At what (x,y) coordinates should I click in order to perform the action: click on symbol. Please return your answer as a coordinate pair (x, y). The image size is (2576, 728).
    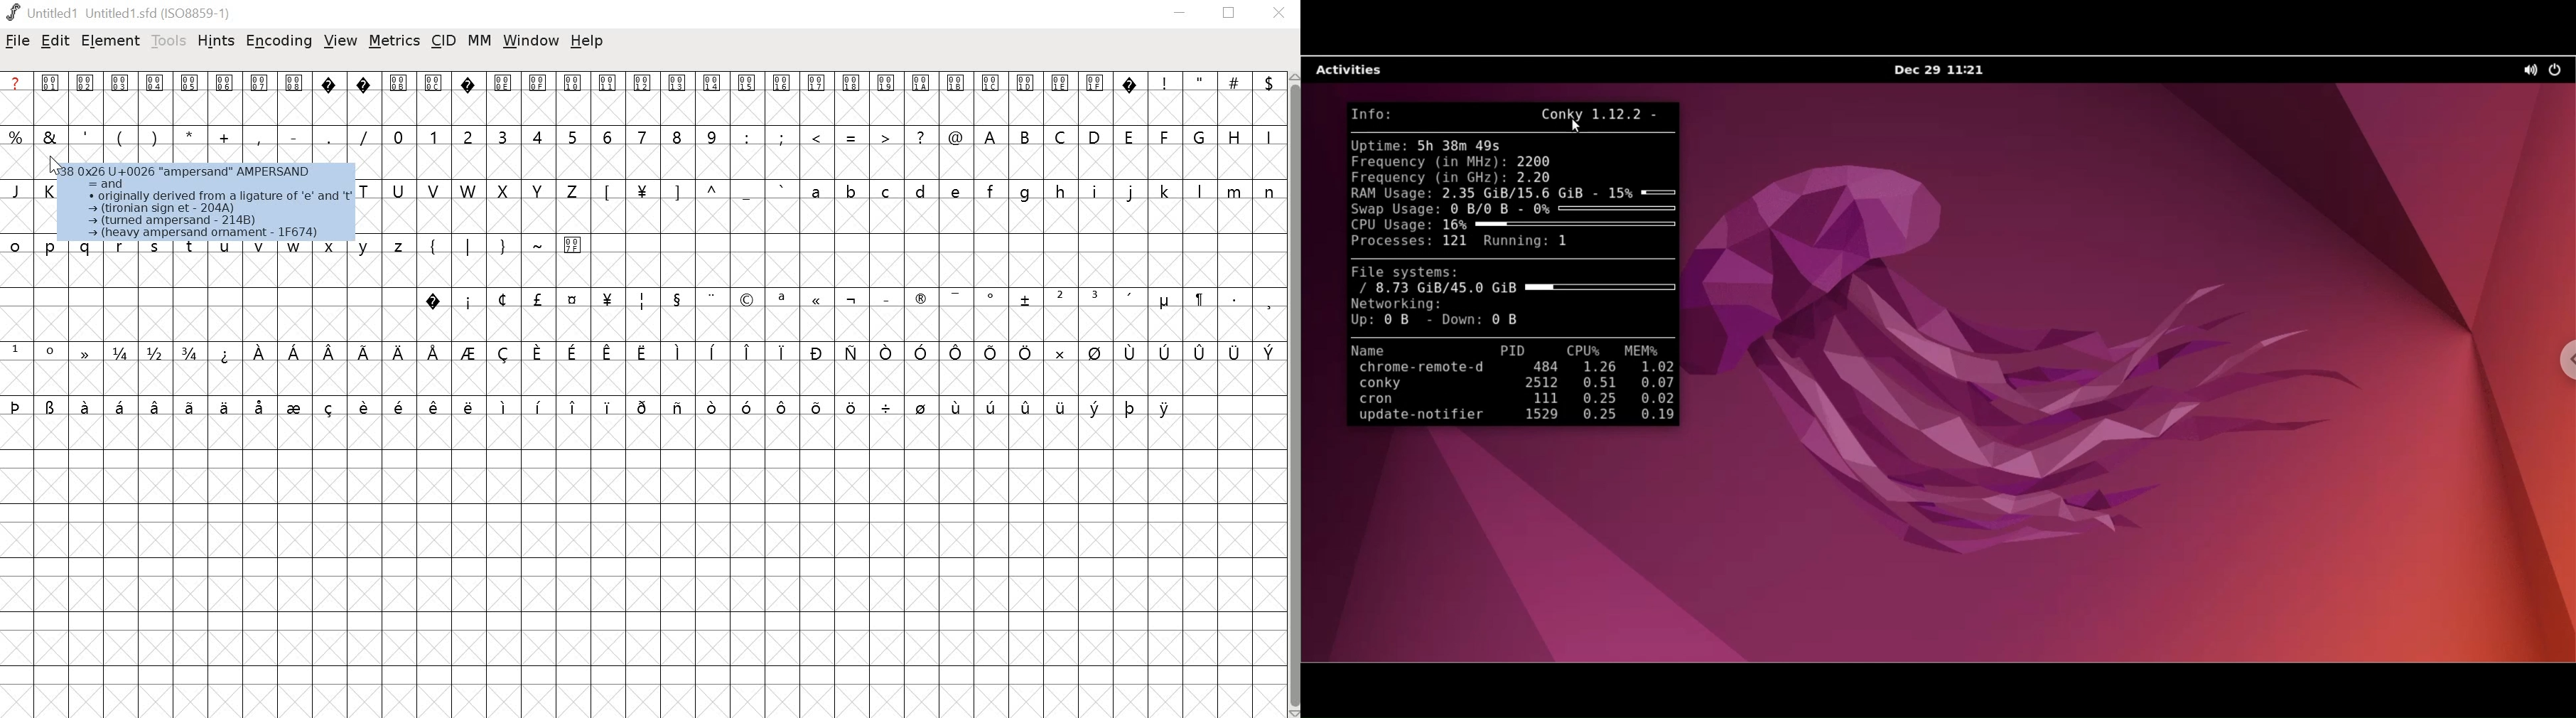
    Looking at the image, I should click on (330, 406).